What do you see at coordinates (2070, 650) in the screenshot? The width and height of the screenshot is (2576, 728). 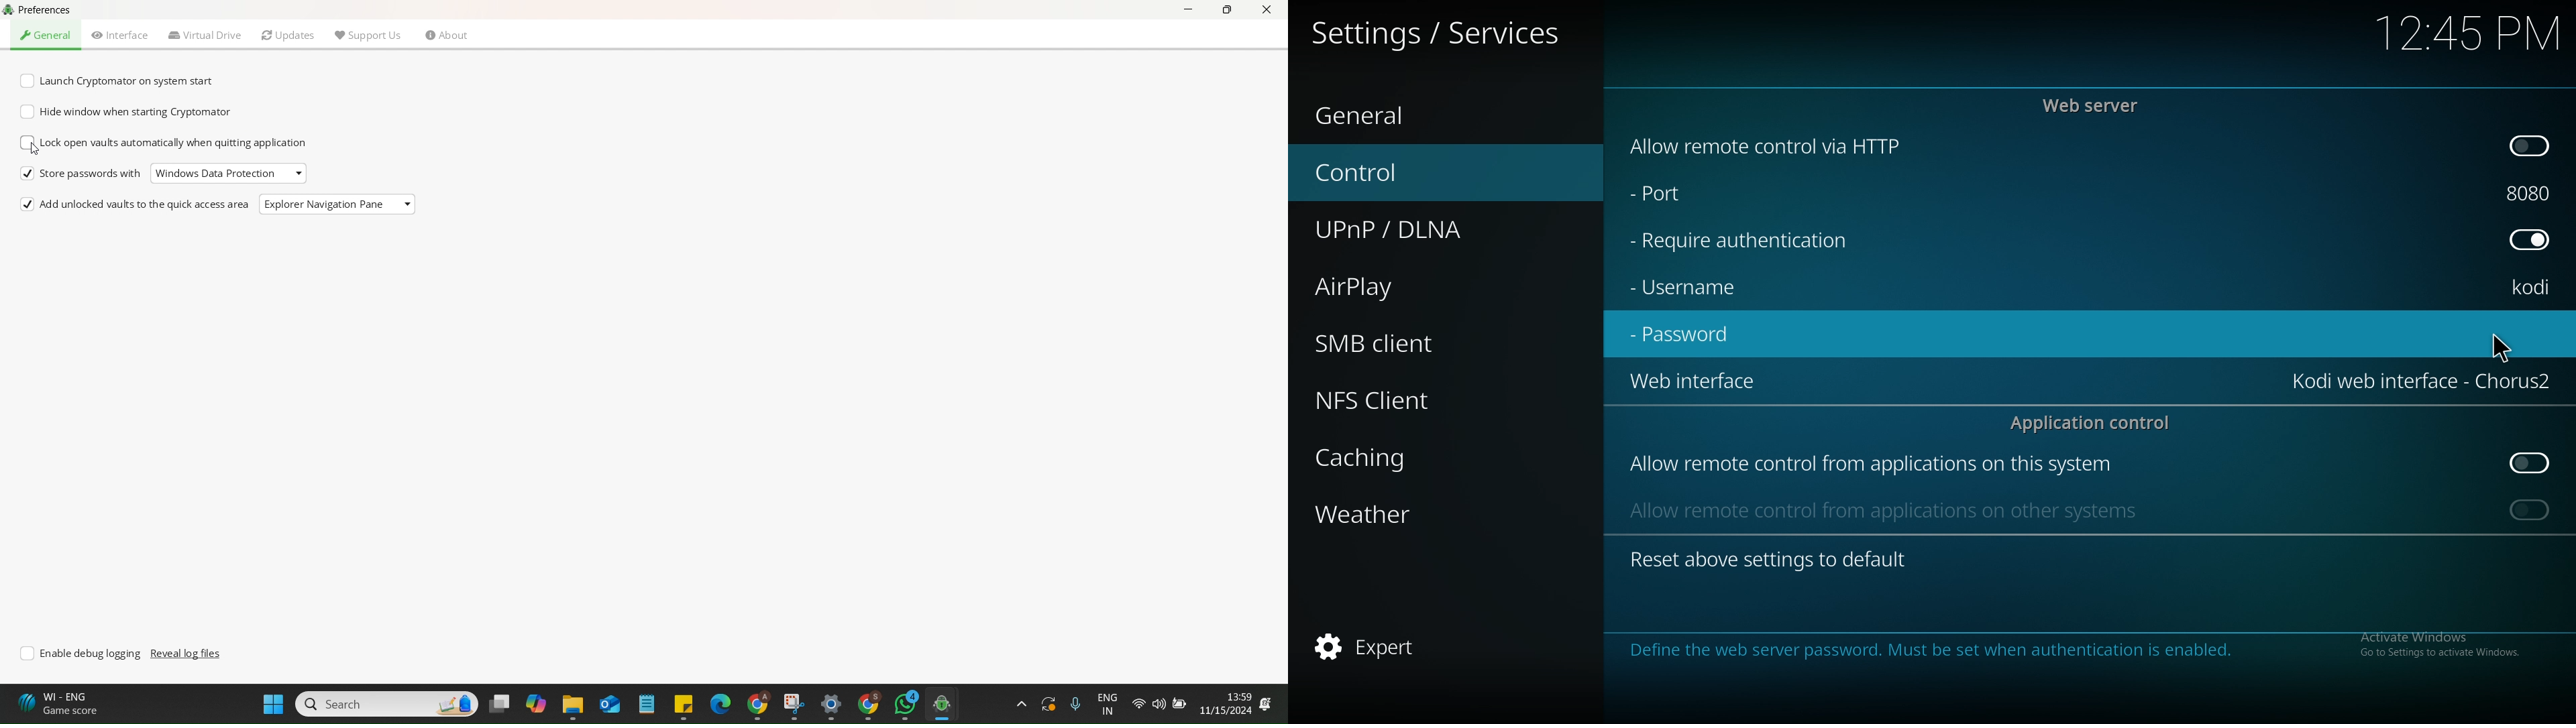 I see `info` at bounding box center [2070, 650].